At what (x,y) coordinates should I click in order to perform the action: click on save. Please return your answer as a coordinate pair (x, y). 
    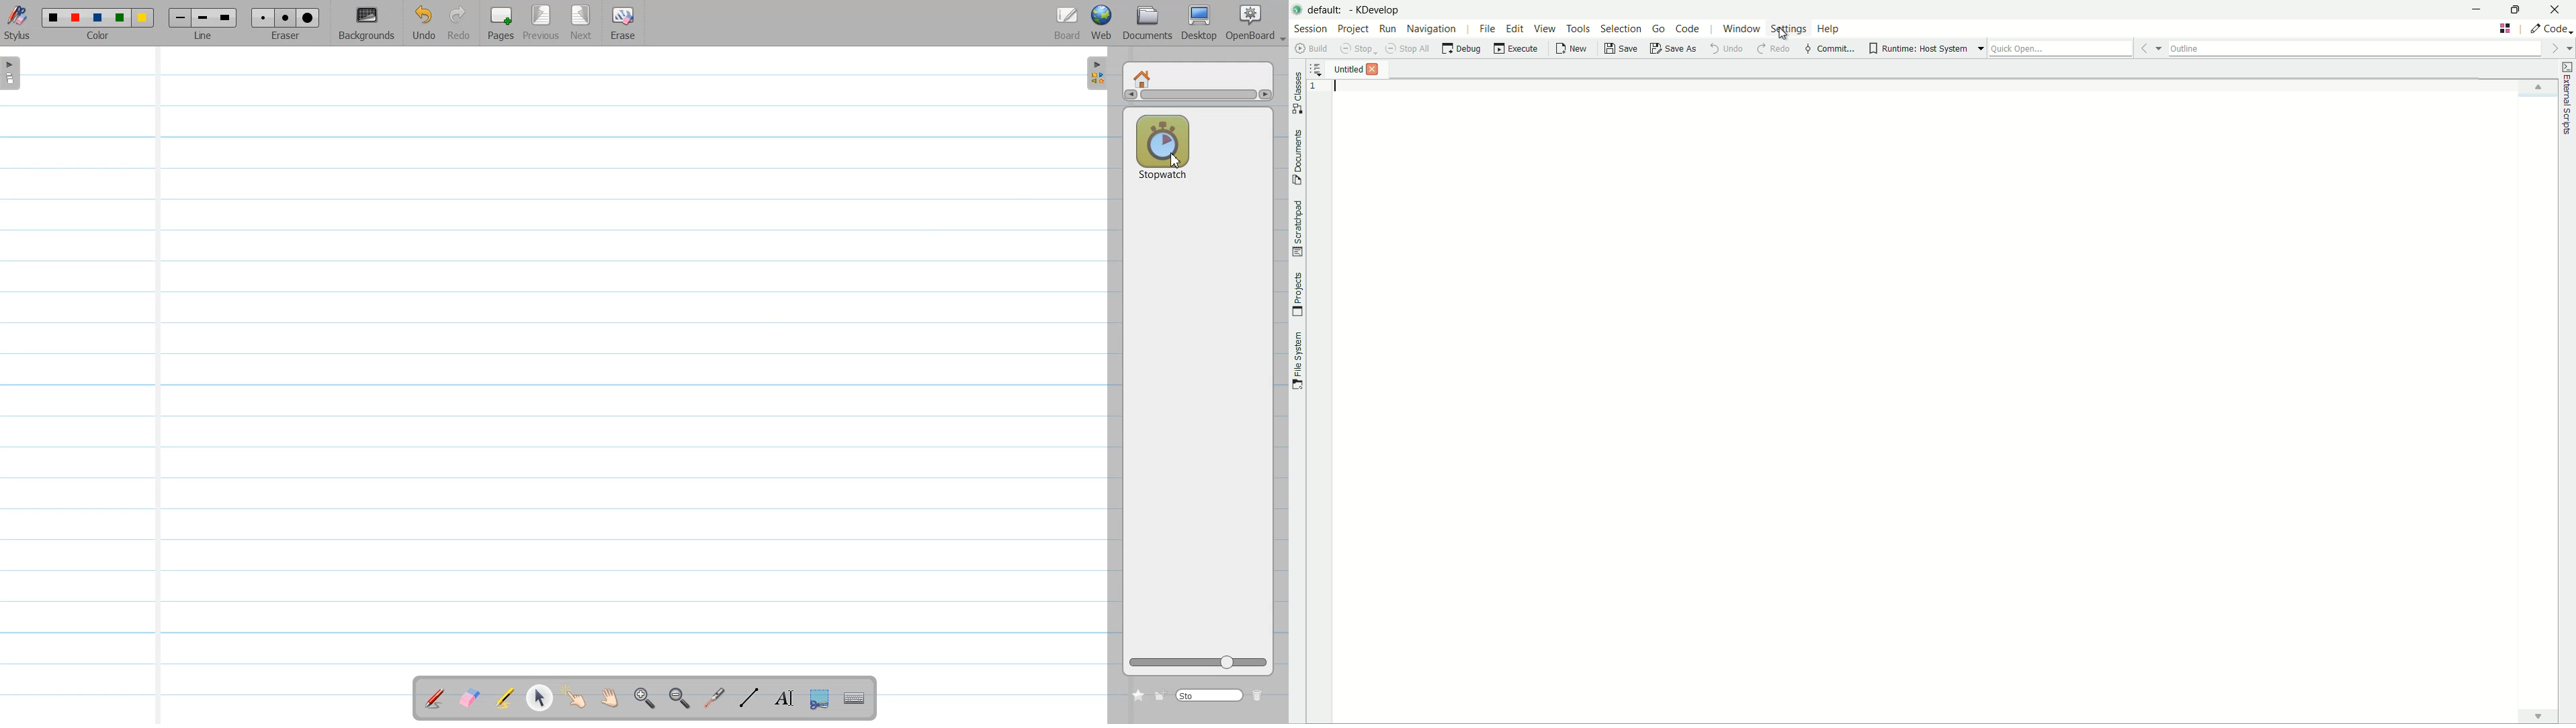
    Looking at the image, I should click on (1621, 50).